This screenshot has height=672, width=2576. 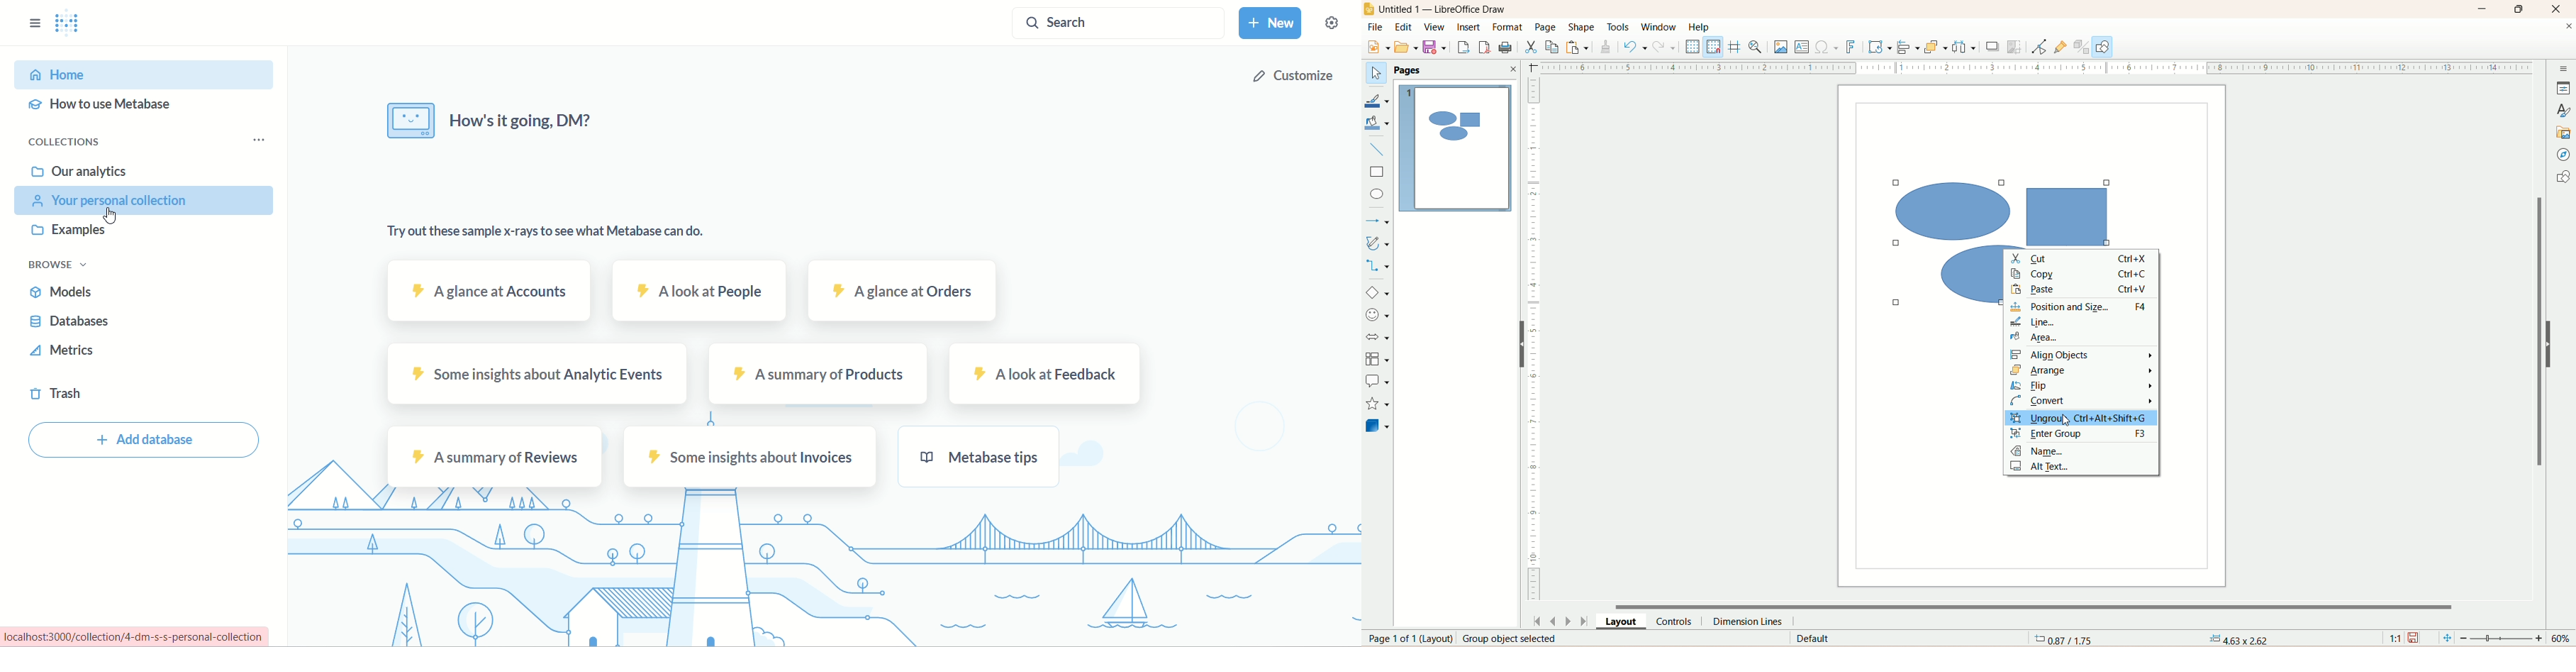 I want to click on select atleast three object to distribute, so click(x=1964, y=47).